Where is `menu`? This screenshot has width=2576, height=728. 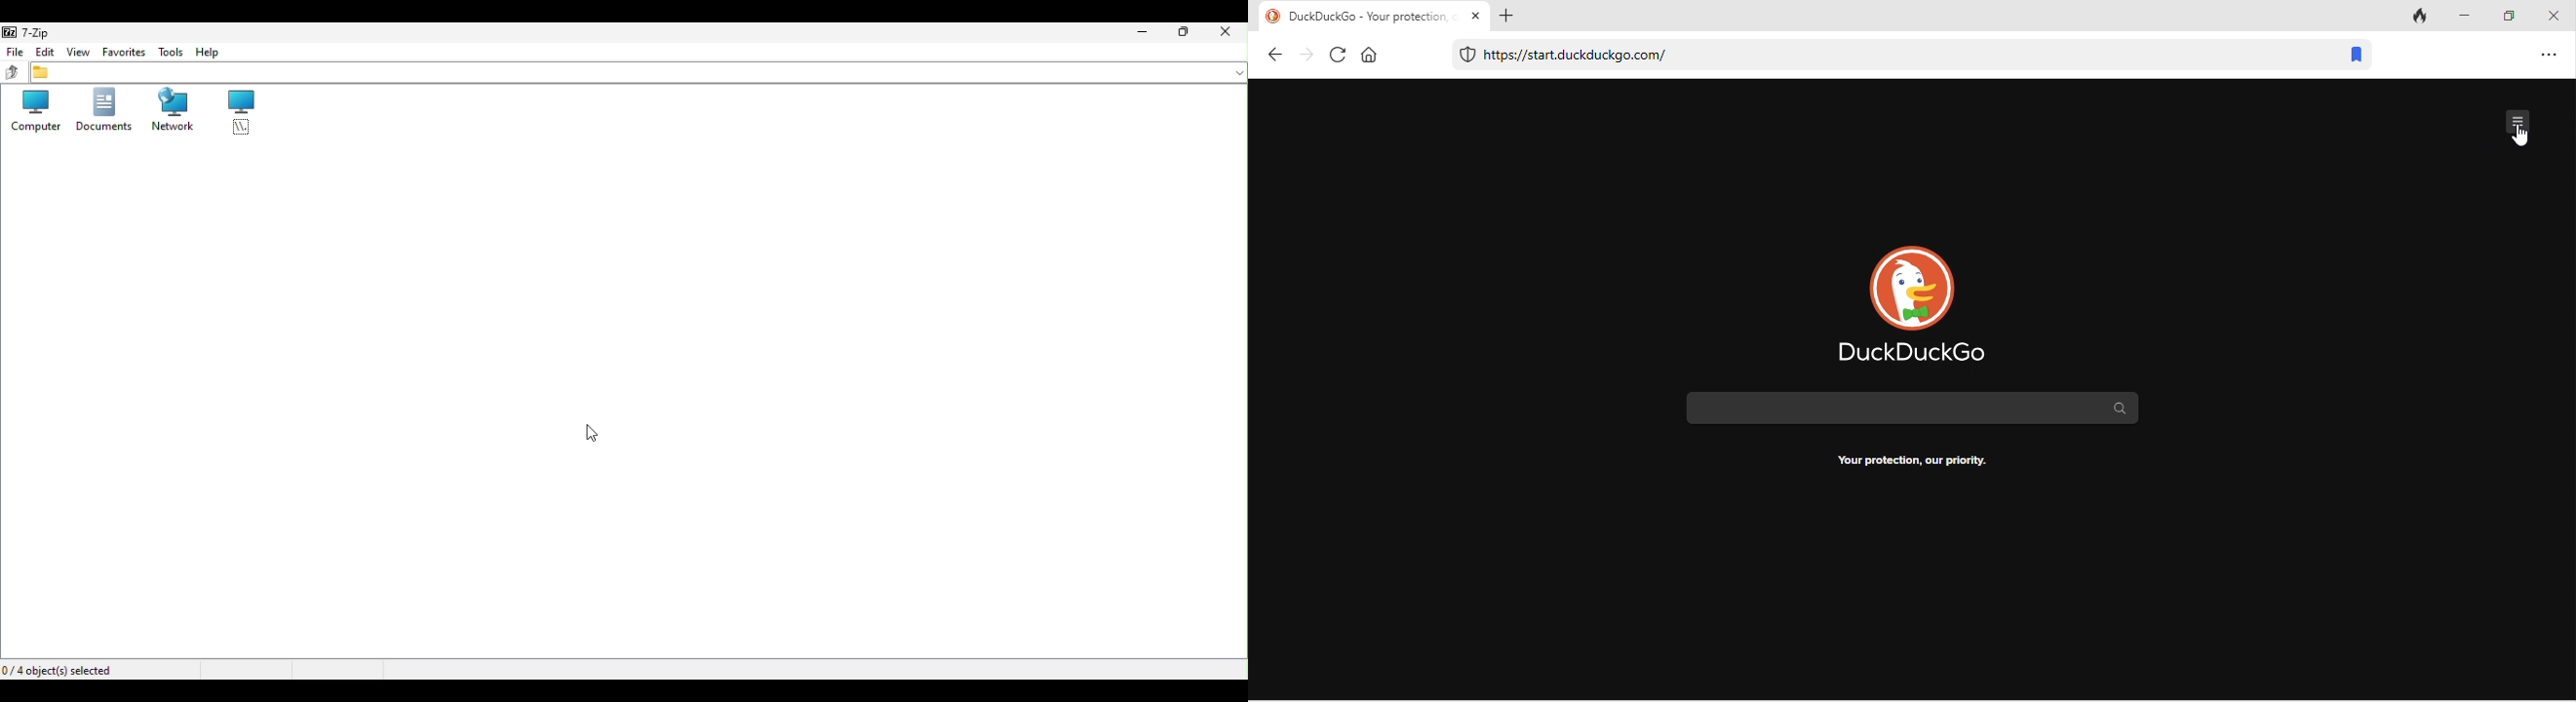
menu is located at coordinates (2520, 119).